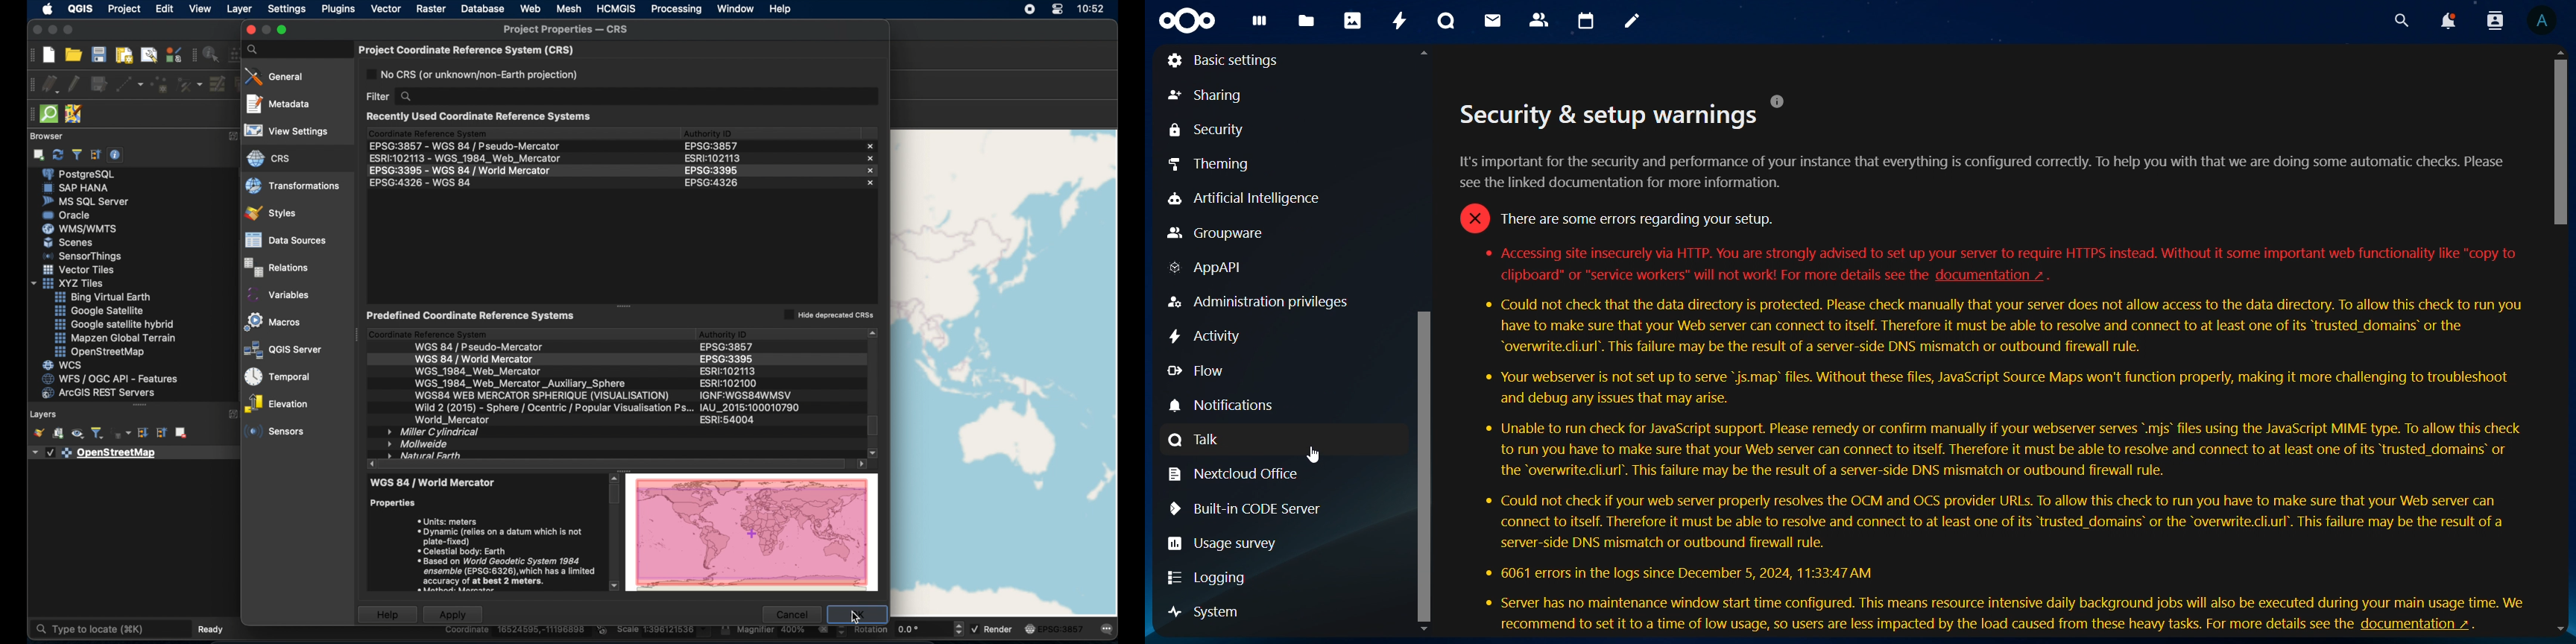  What do you see at coordinates (1978, 171) in the screenshot?
I see `It's important for the security and performance of your instance that everything is configured correctly. To help you with that we are doing some automatic checks. Please
see the linked documentation for more information.` at bounding box center [1978, 171].